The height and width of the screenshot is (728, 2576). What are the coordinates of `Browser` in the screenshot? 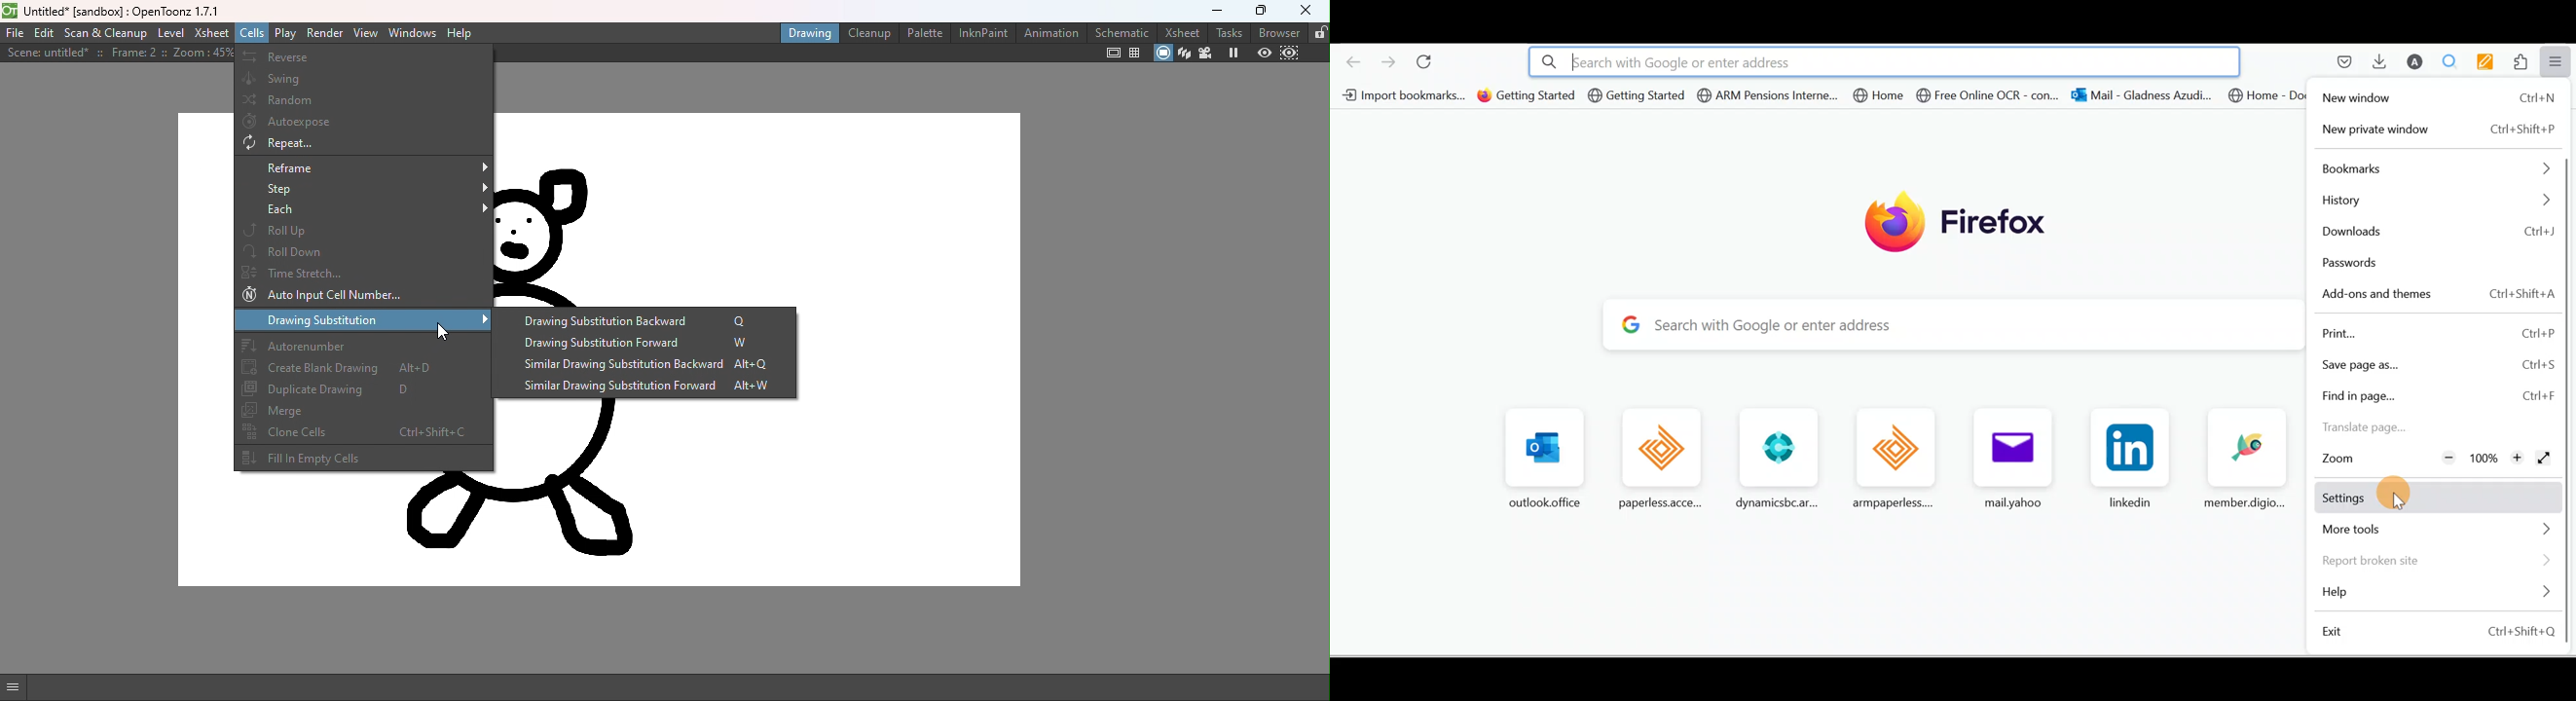 It's located at (1281, 32).